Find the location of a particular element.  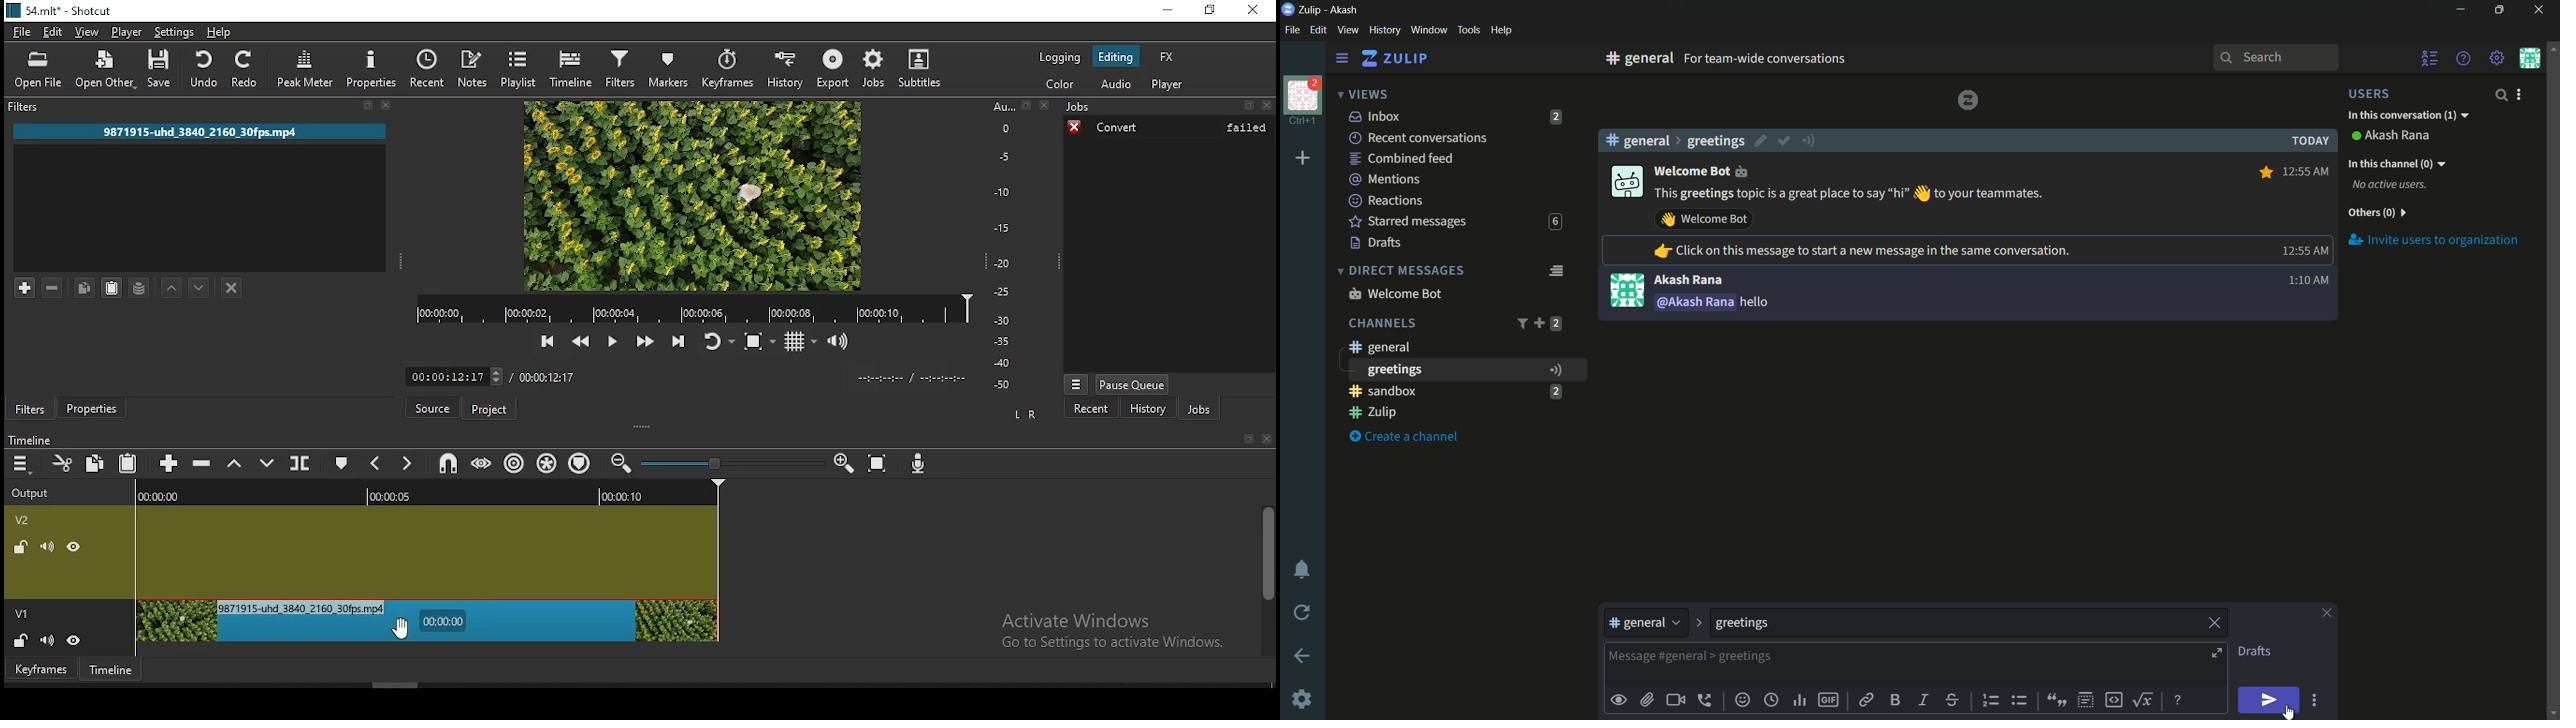

editing is located at coordinates (1121, 57).